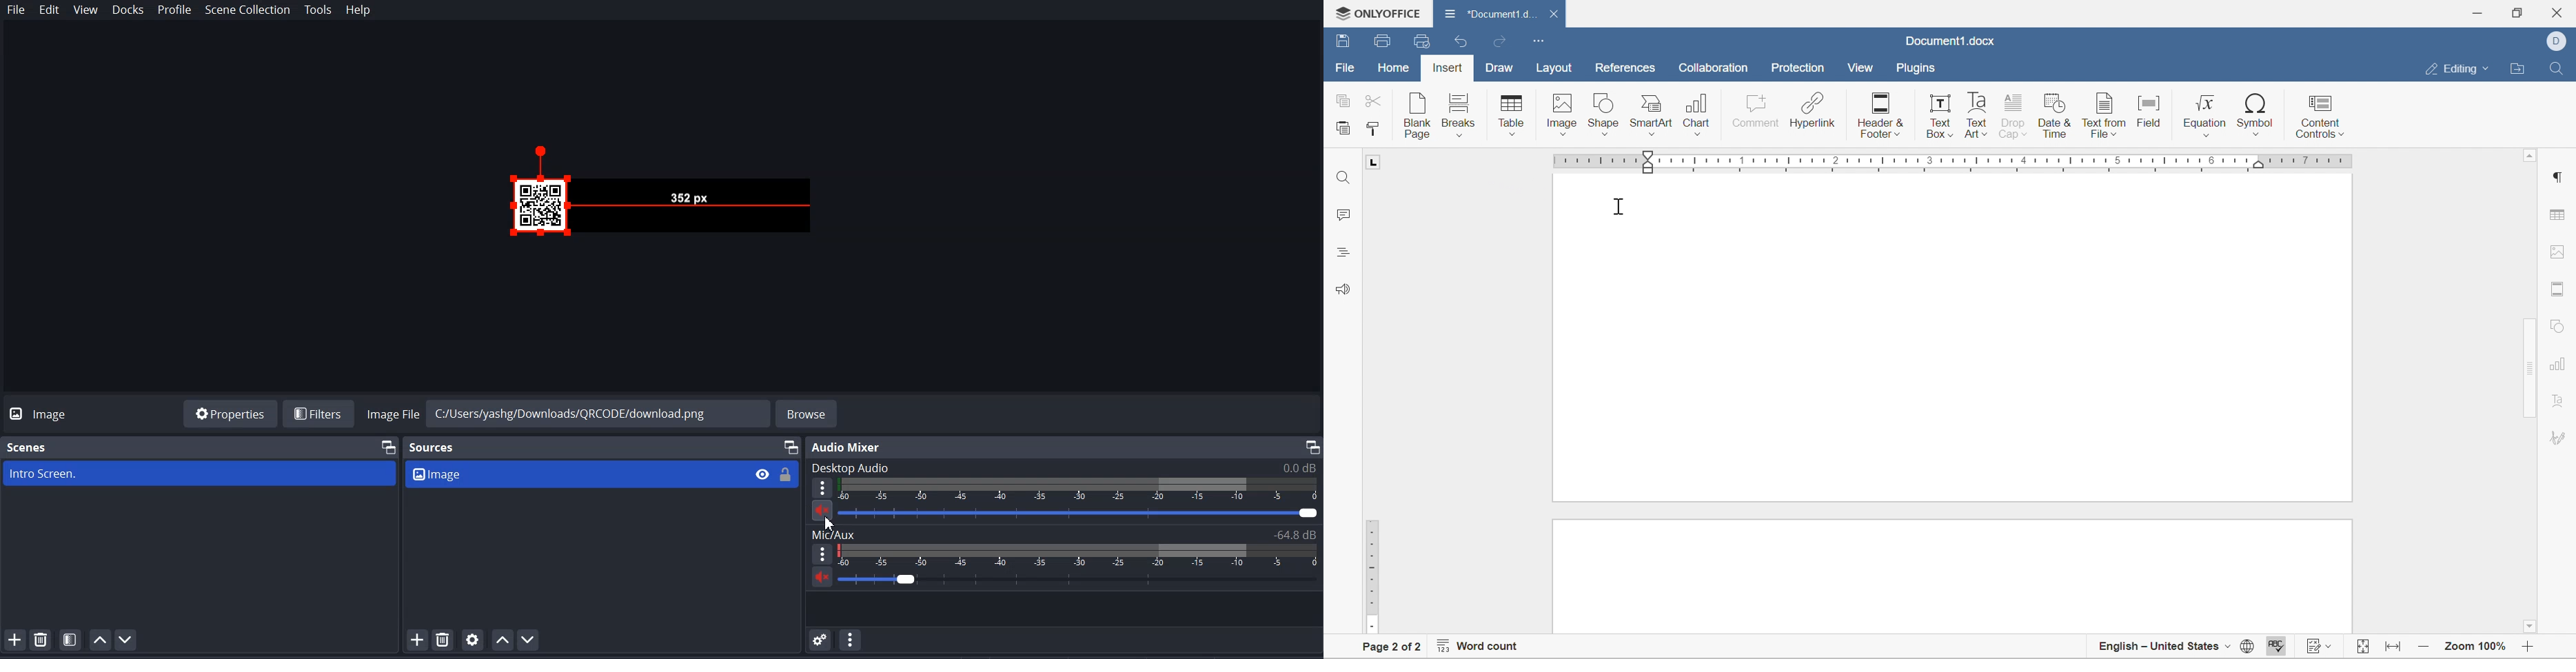  What do you see at coordinates (16, 10) in the screenshot?
I see `File` at bounding box center [16, 10].